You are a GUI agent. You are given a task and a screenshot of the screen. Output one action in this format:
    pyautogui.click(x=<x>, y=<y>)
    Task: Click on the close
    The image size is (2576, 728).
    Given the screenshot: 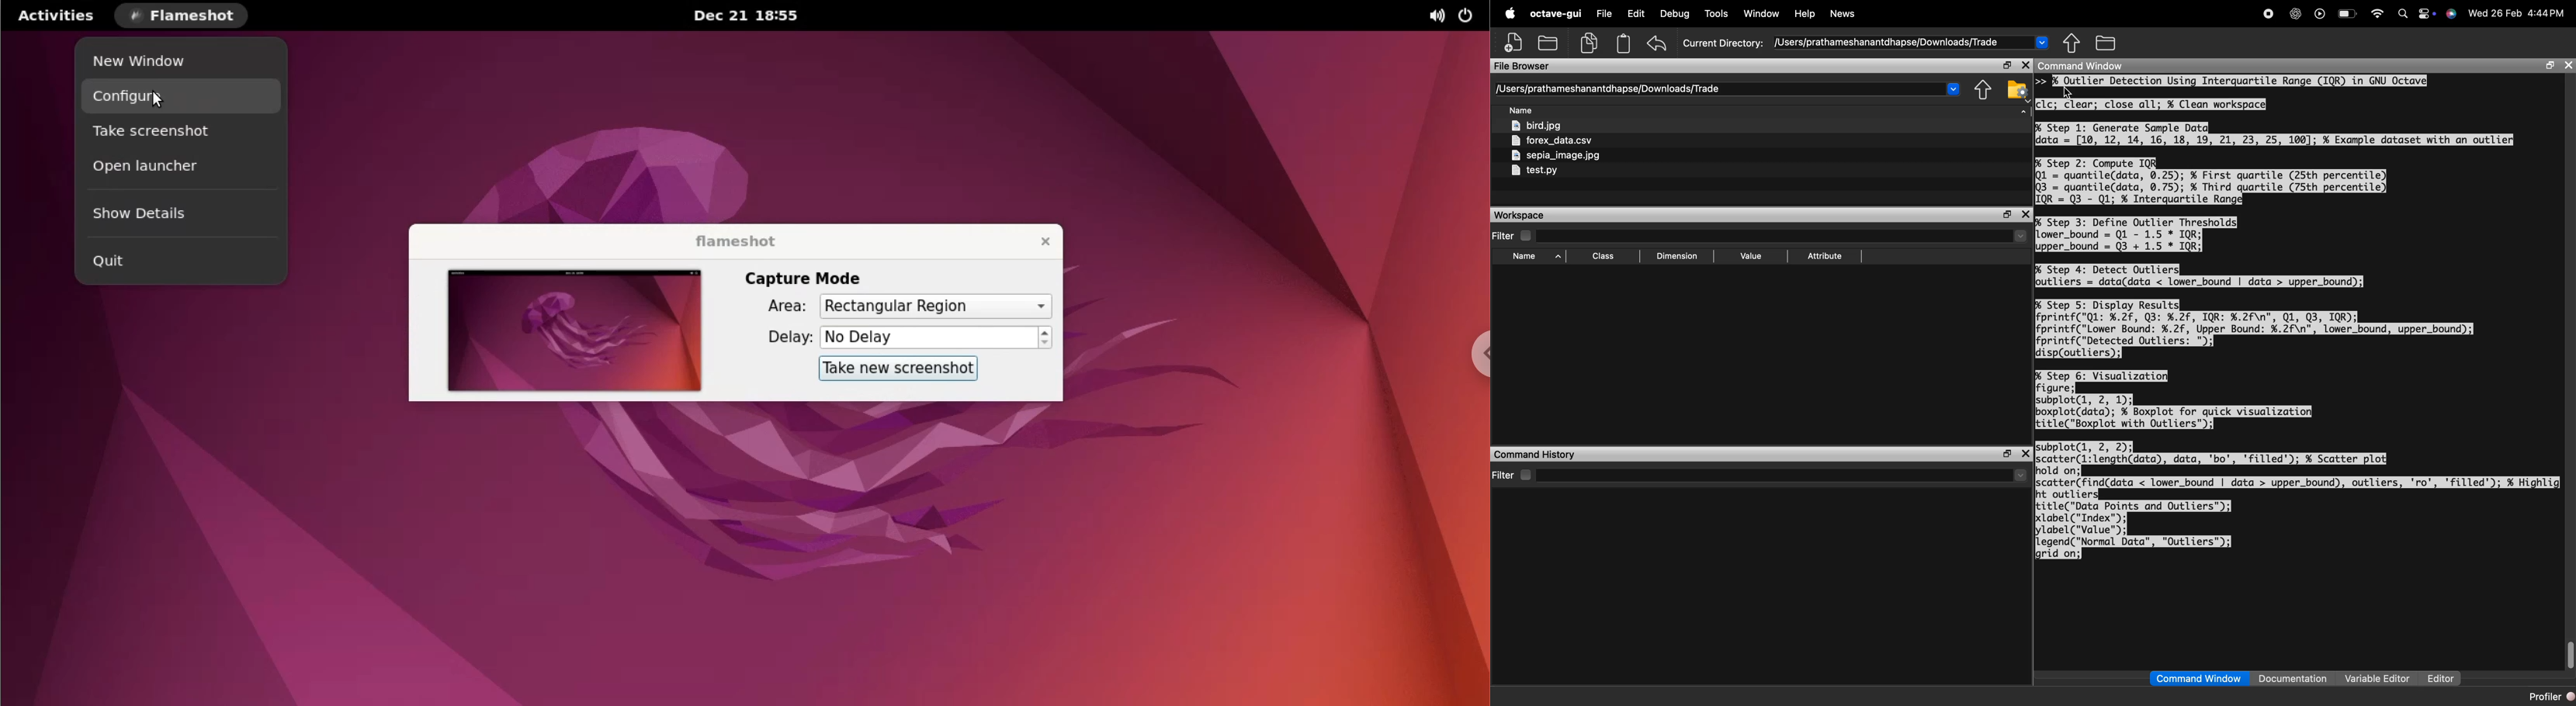 What is the action you would take?
    pyautogui.click(x=2568, y=65)
    